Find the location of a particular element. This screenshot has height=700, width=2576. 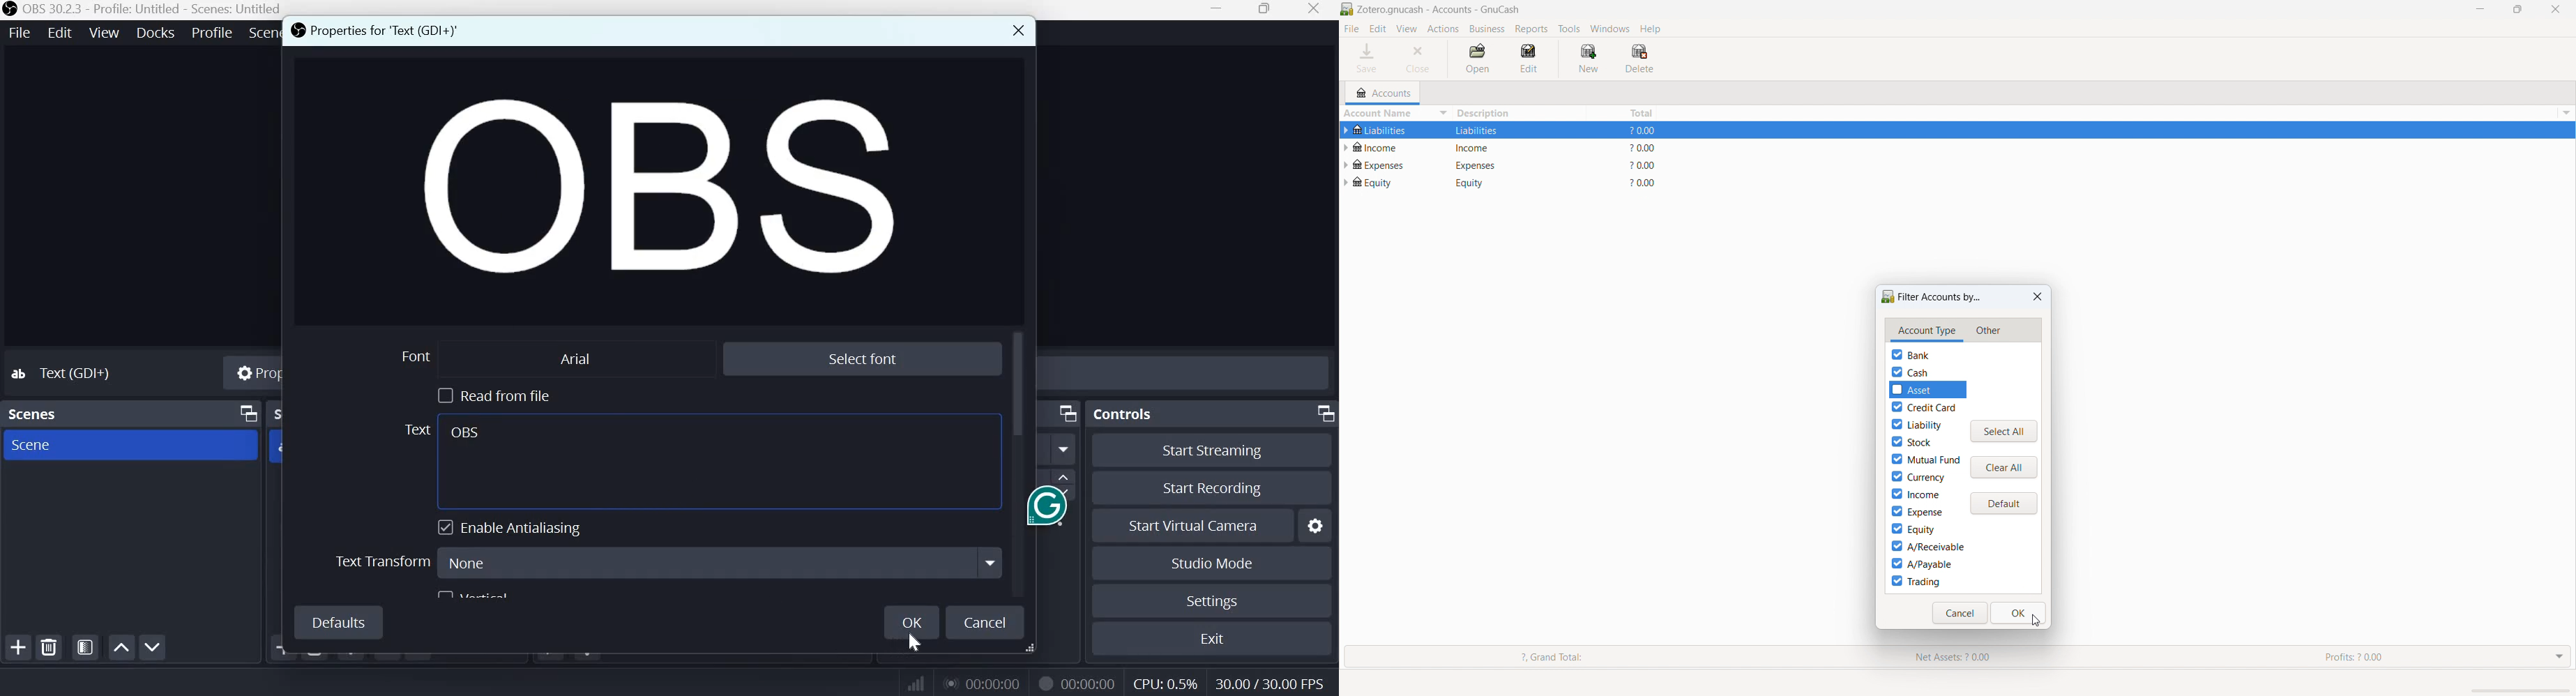

Start streaming is located at coordinates (1212, 451).